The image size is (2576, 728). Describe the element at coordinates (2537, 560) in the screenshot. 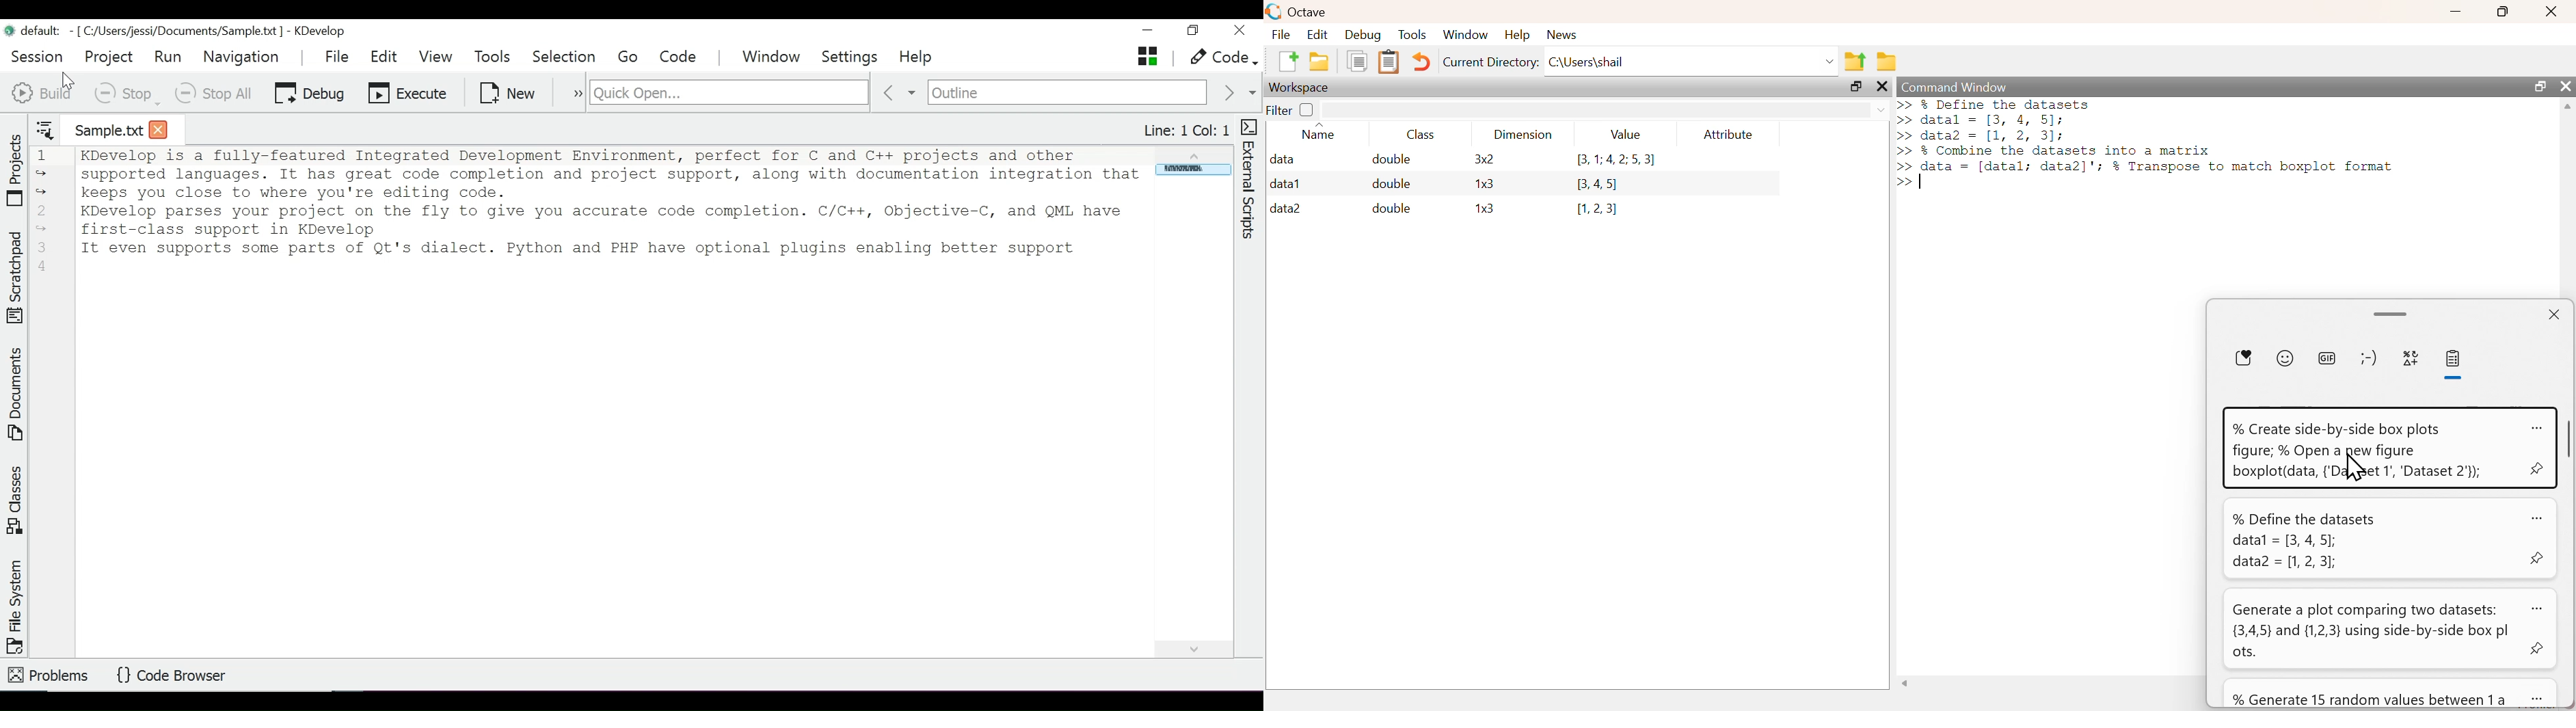

I see `pin` at that location.